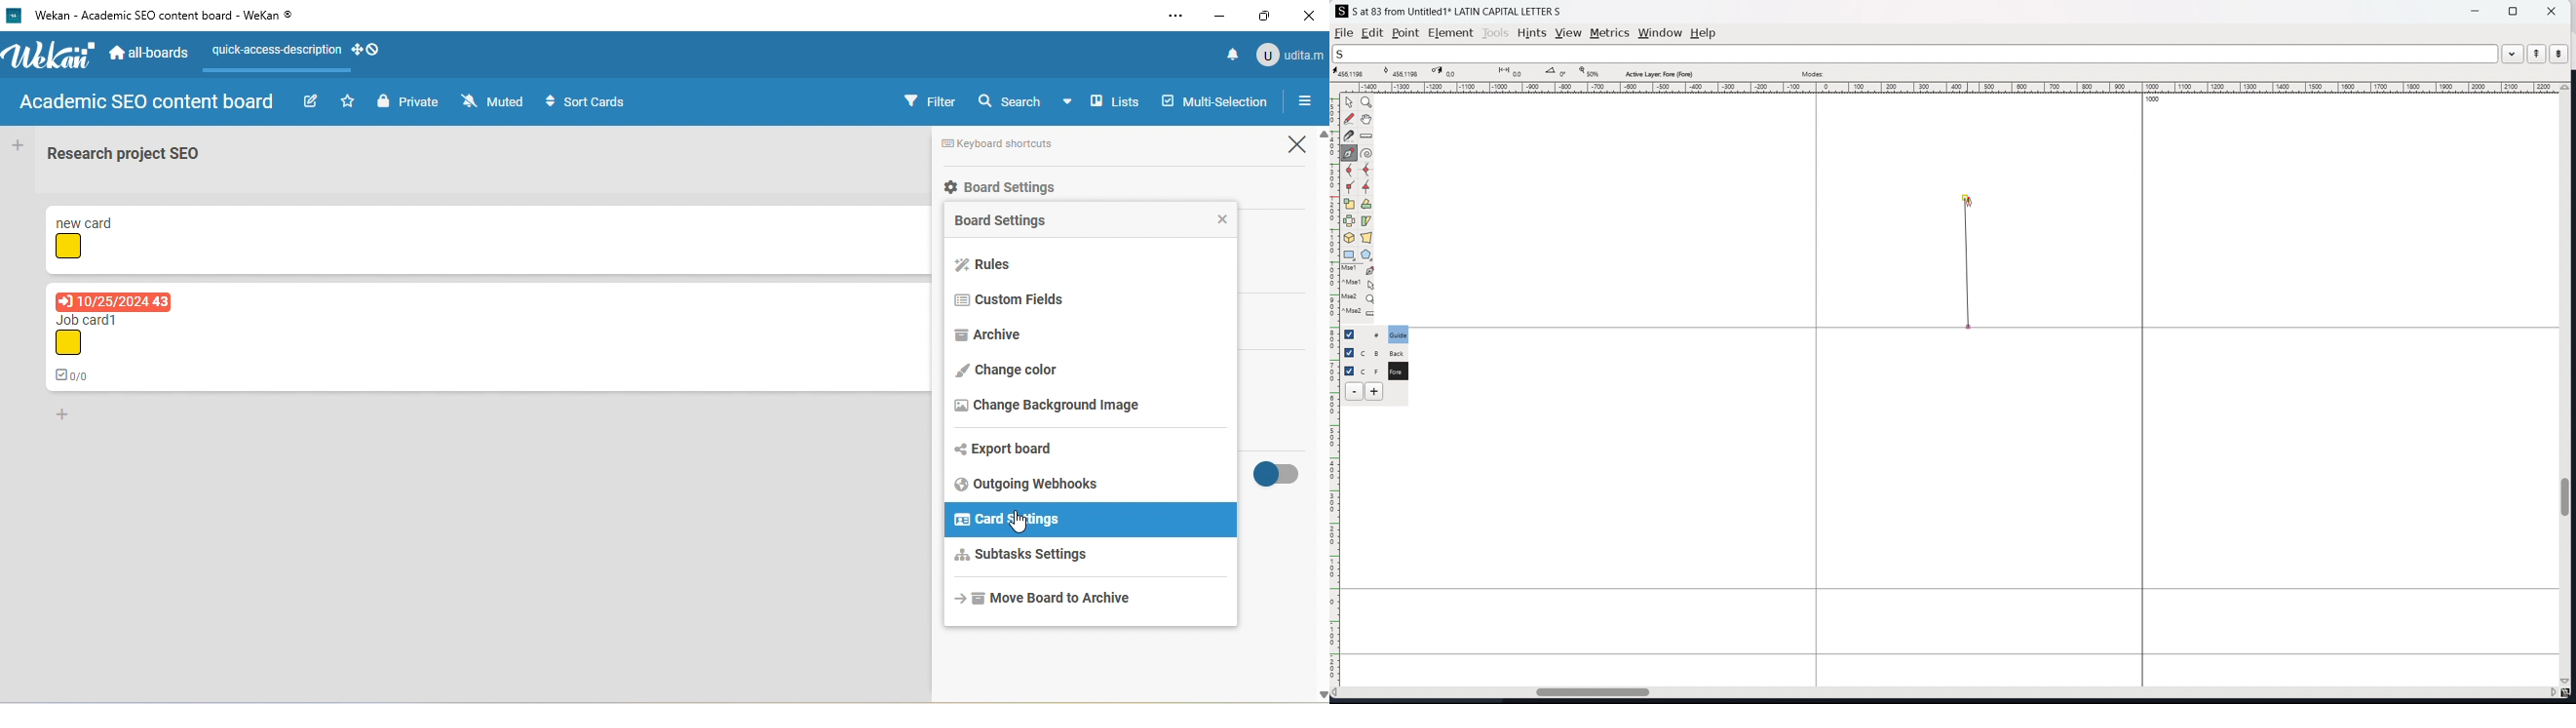  What do you see at coordinates (1396, 351) in the screenshot?
I see `C B Back` at bounding box center [1396, 351].